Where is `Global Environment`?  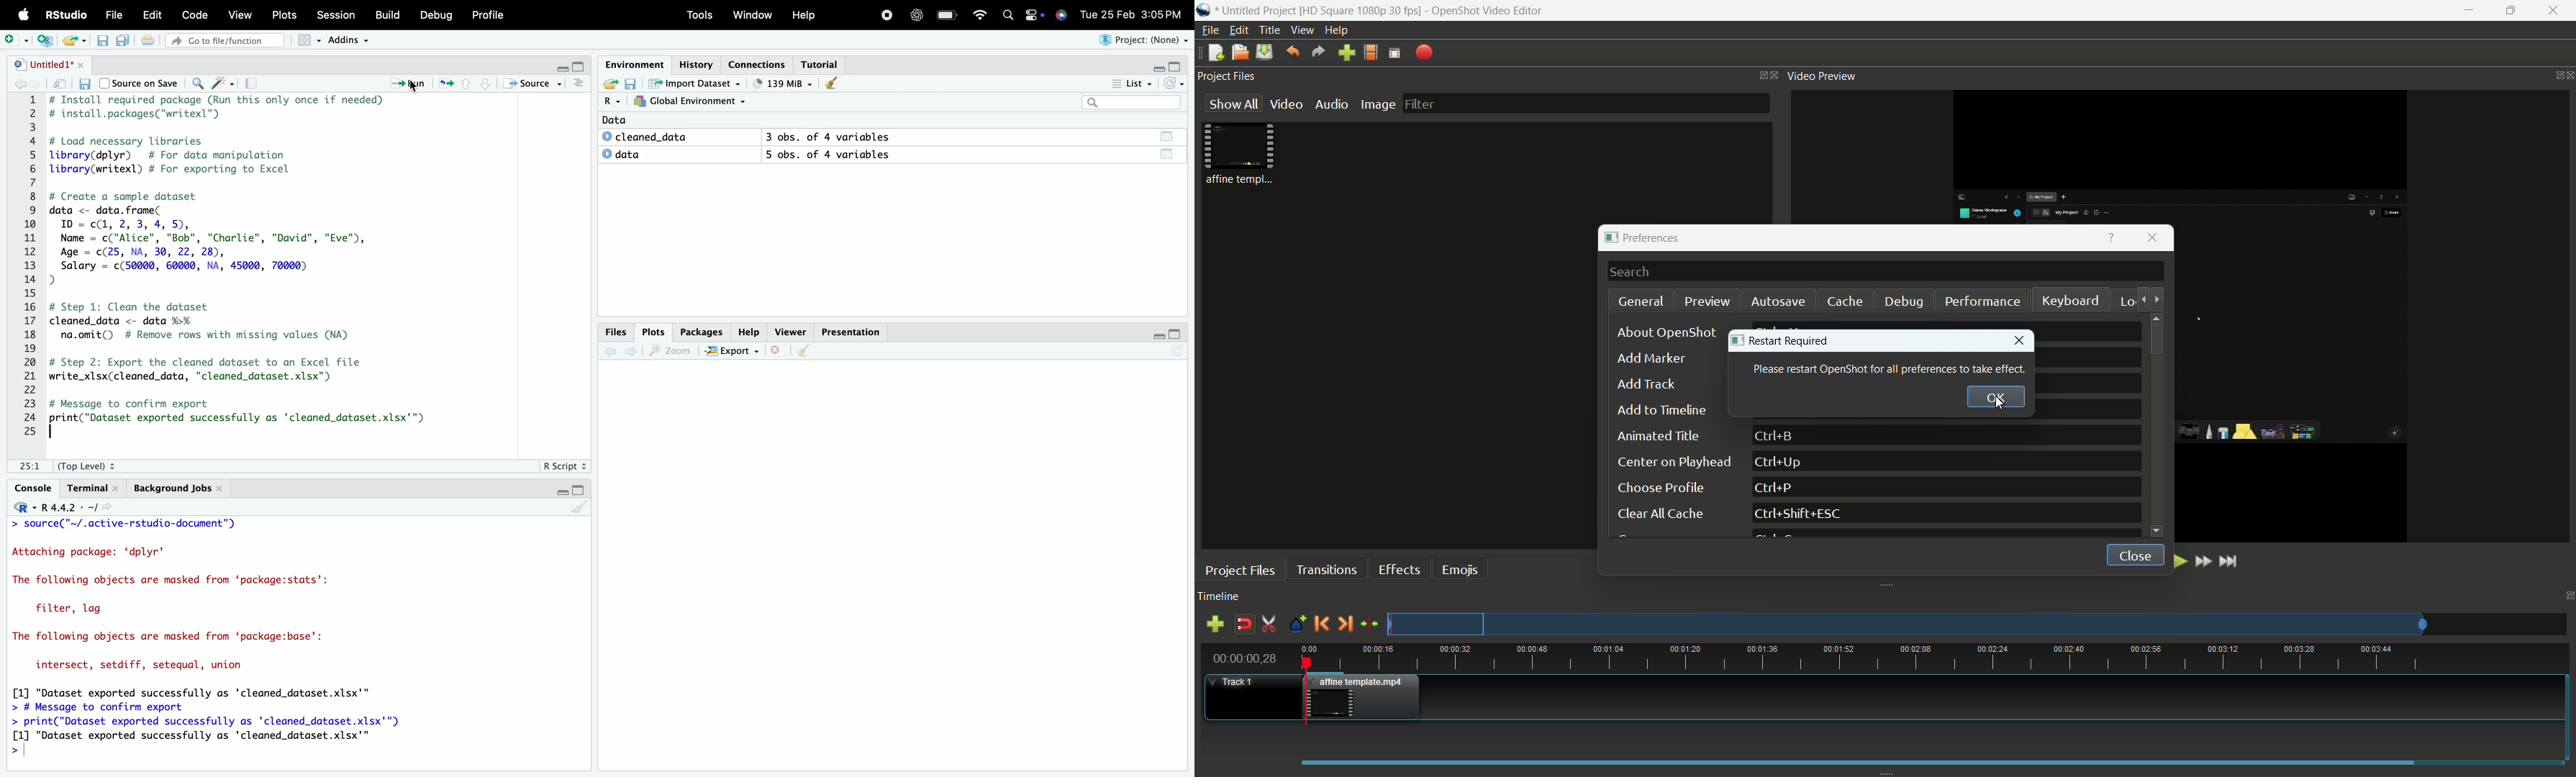 Global Environment is located at coordinates (693, 102).